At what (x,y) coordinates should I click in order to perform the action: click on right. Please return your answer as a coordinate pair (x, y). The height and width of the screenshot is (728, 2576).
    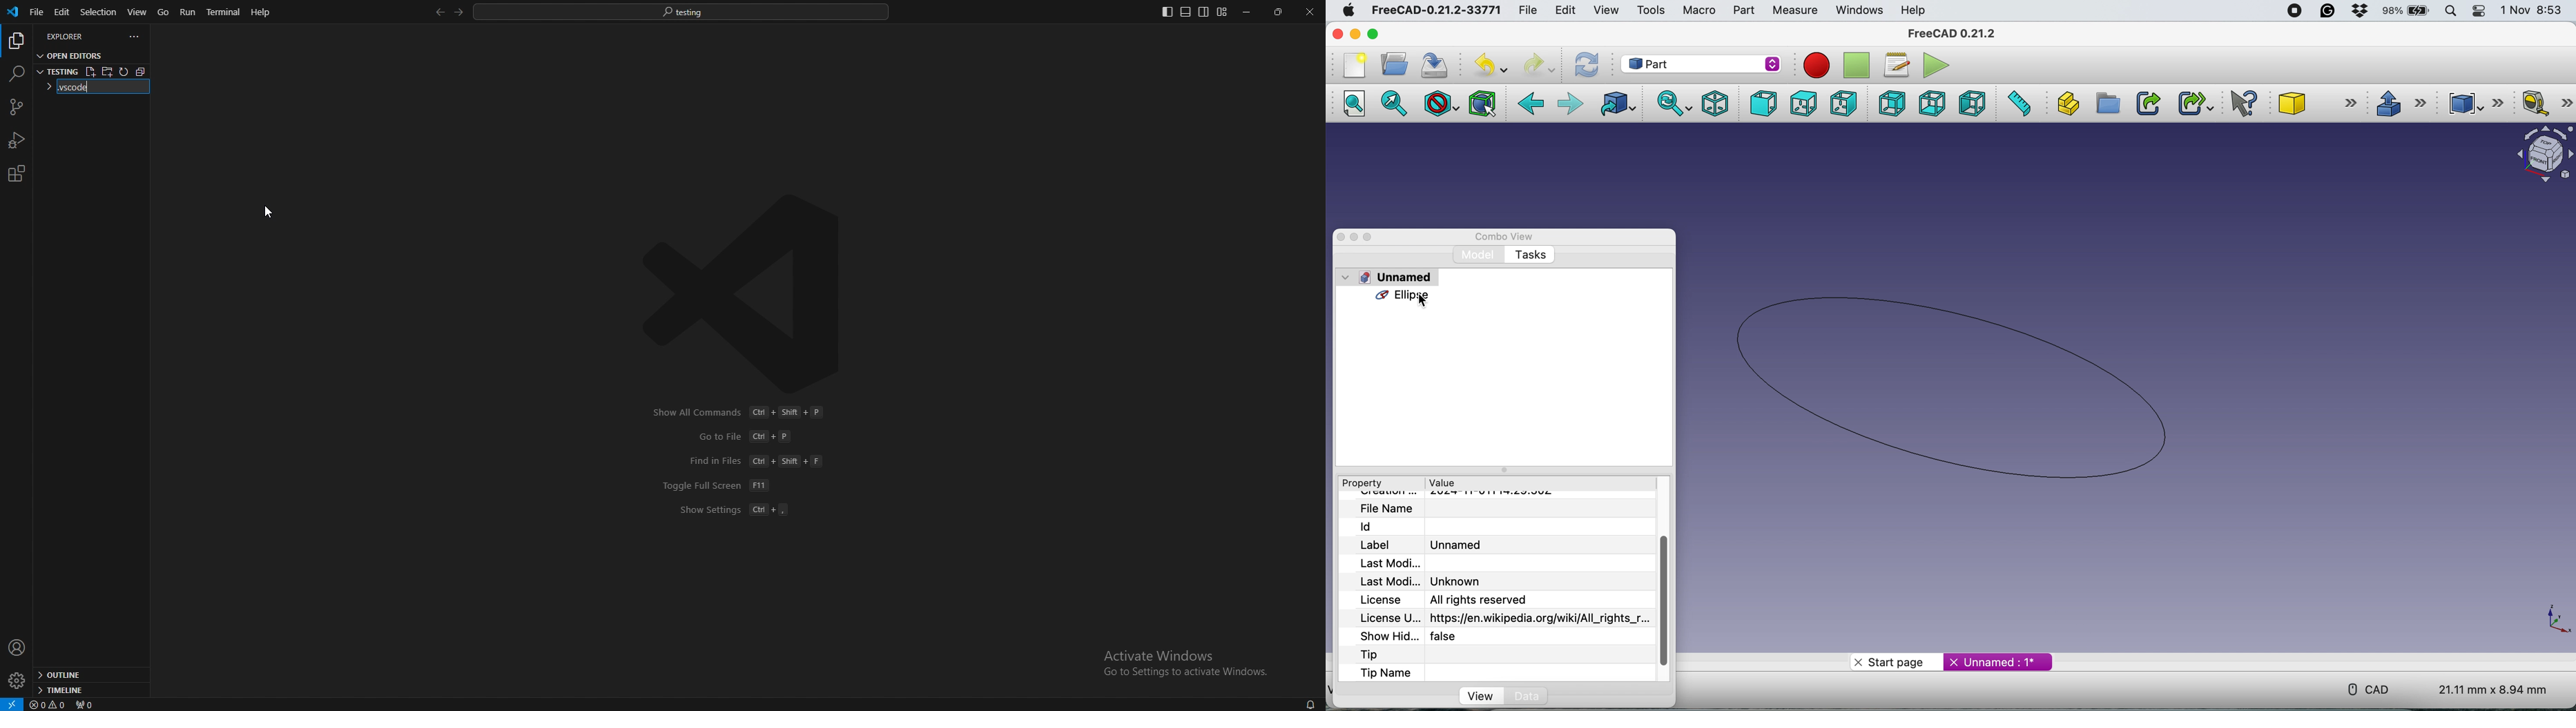
    Looking at the image, I should click on (1845, 103).